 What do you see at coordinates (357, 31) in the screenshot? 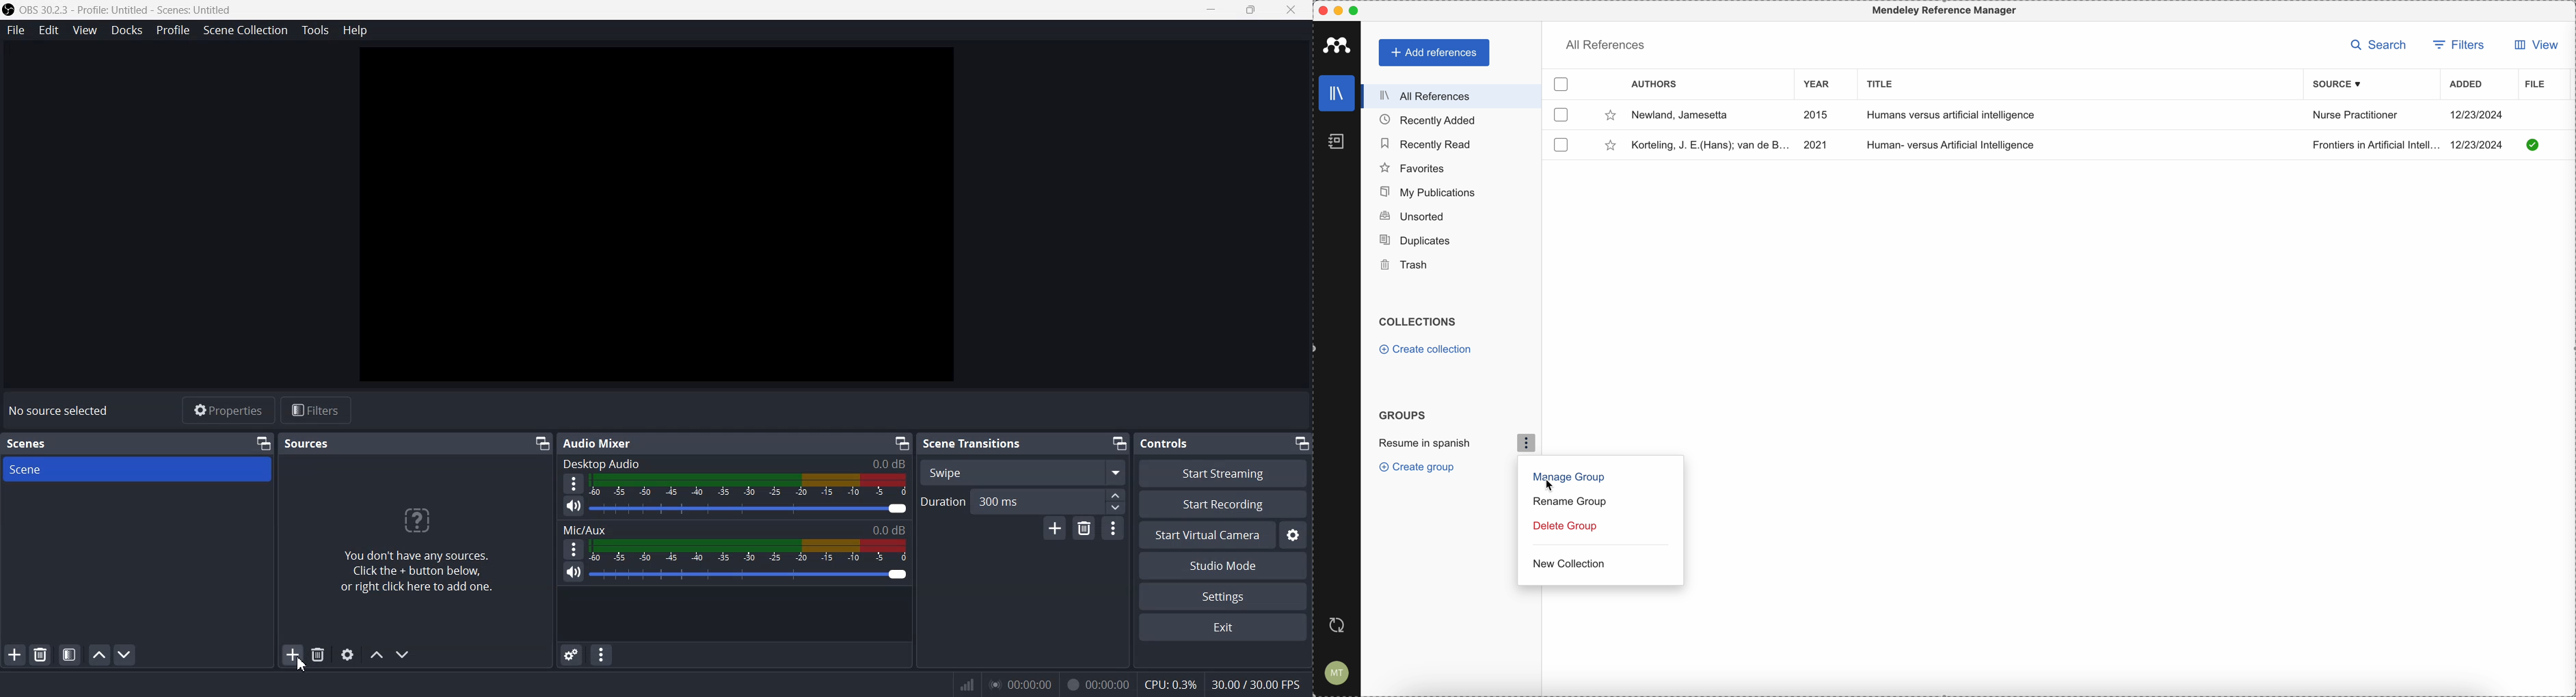
I see `Help` at bounding box center [357, 31].